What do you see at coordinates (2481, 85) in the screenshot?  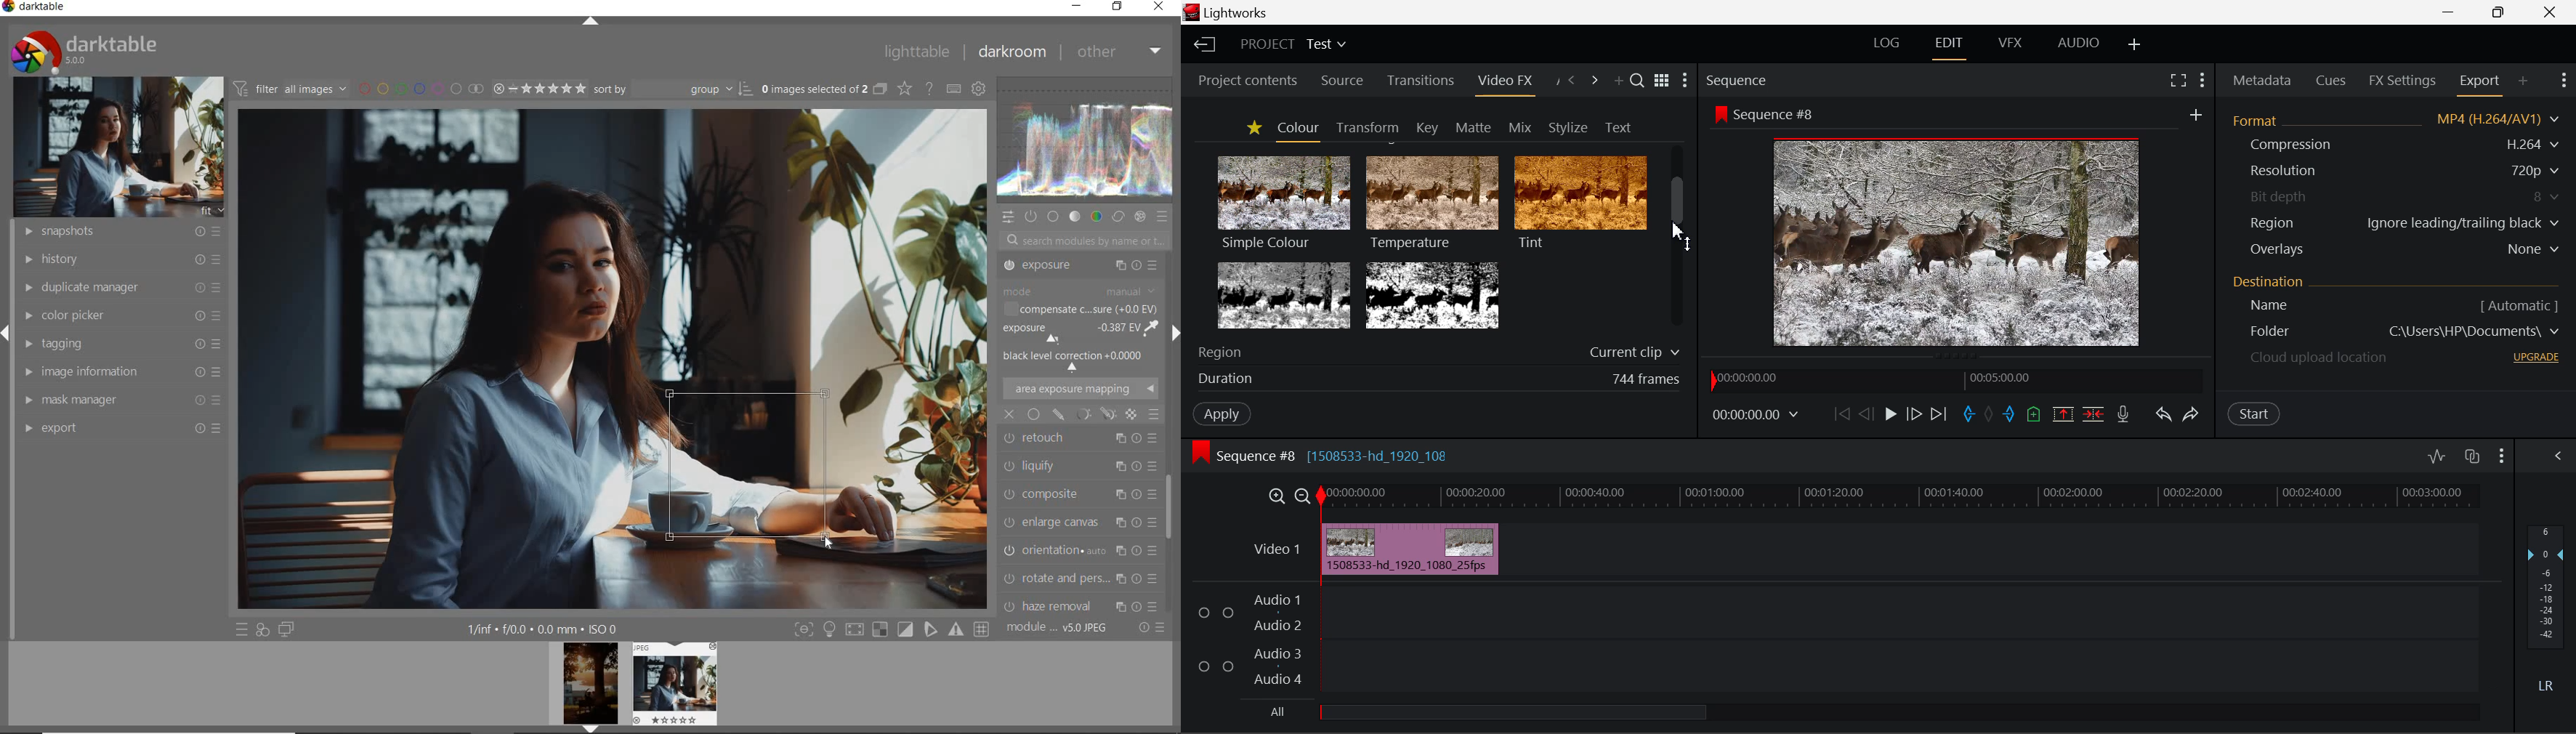 I see `Export` at bounding box center [2481, 85].